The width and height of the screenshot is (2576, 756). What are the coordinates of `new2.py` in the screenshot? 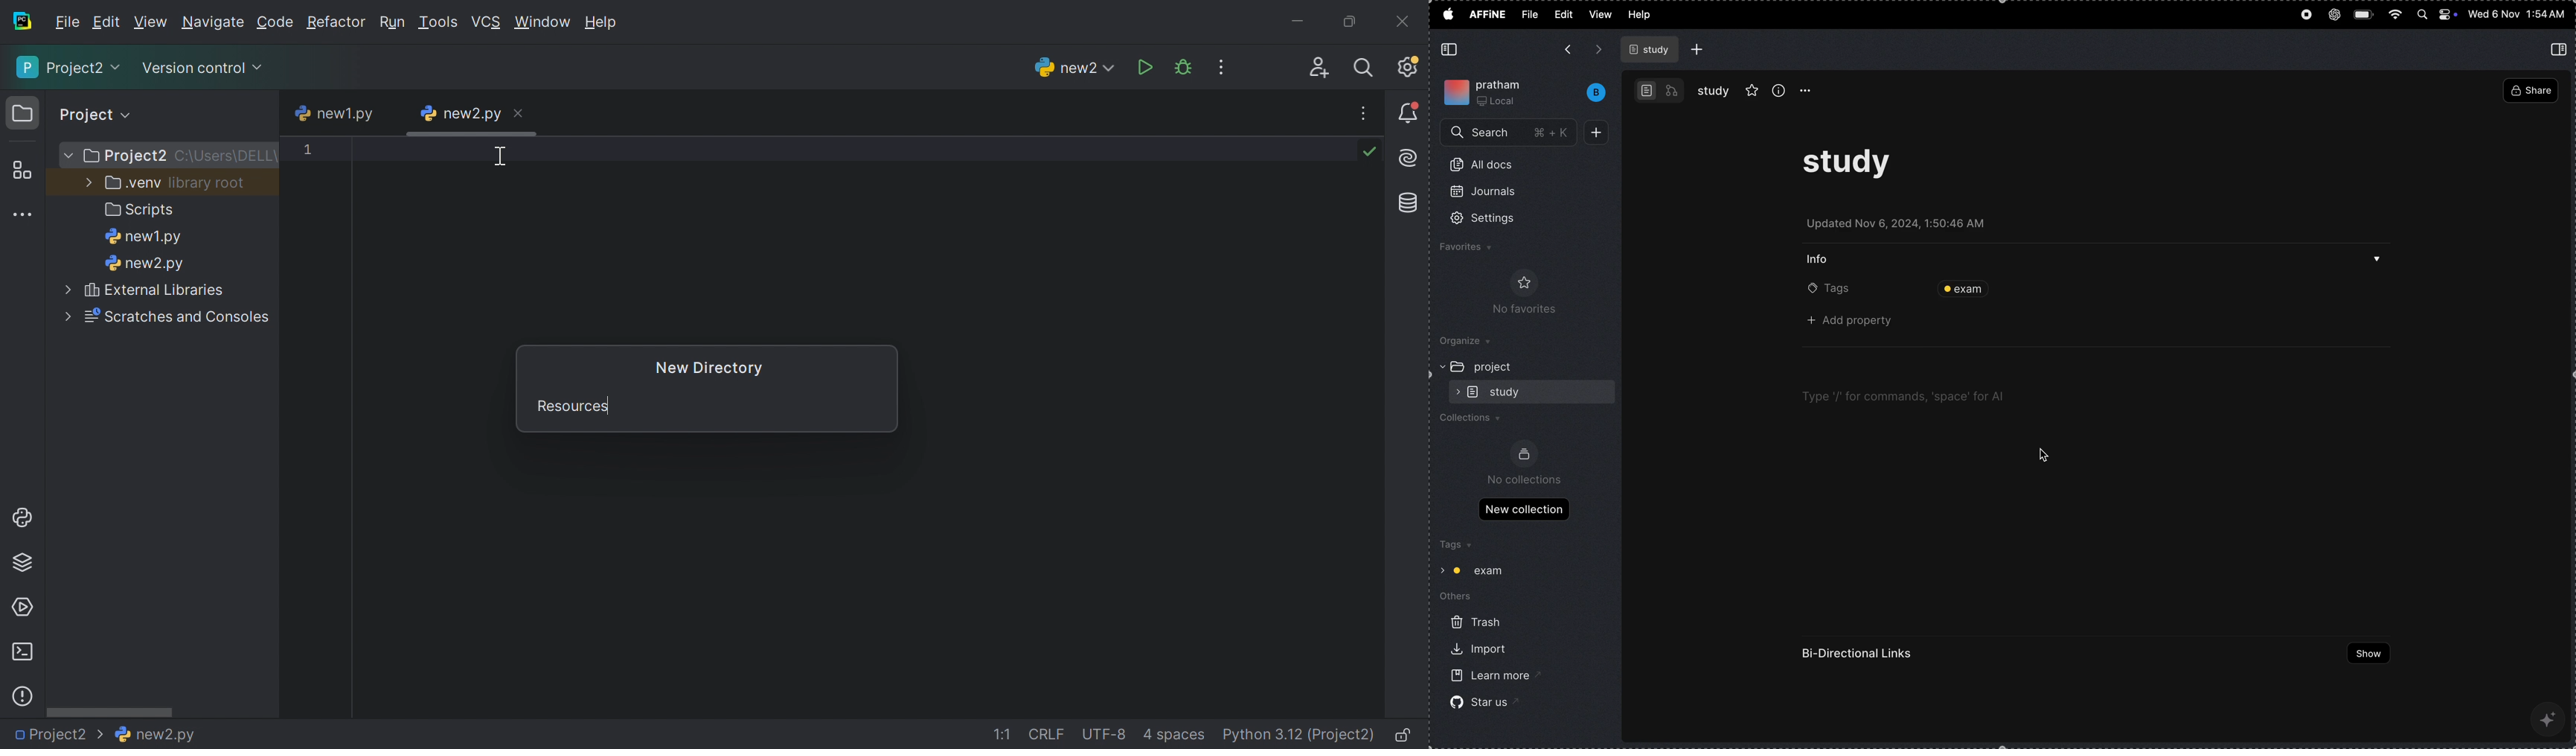 It's located at (150, 264).